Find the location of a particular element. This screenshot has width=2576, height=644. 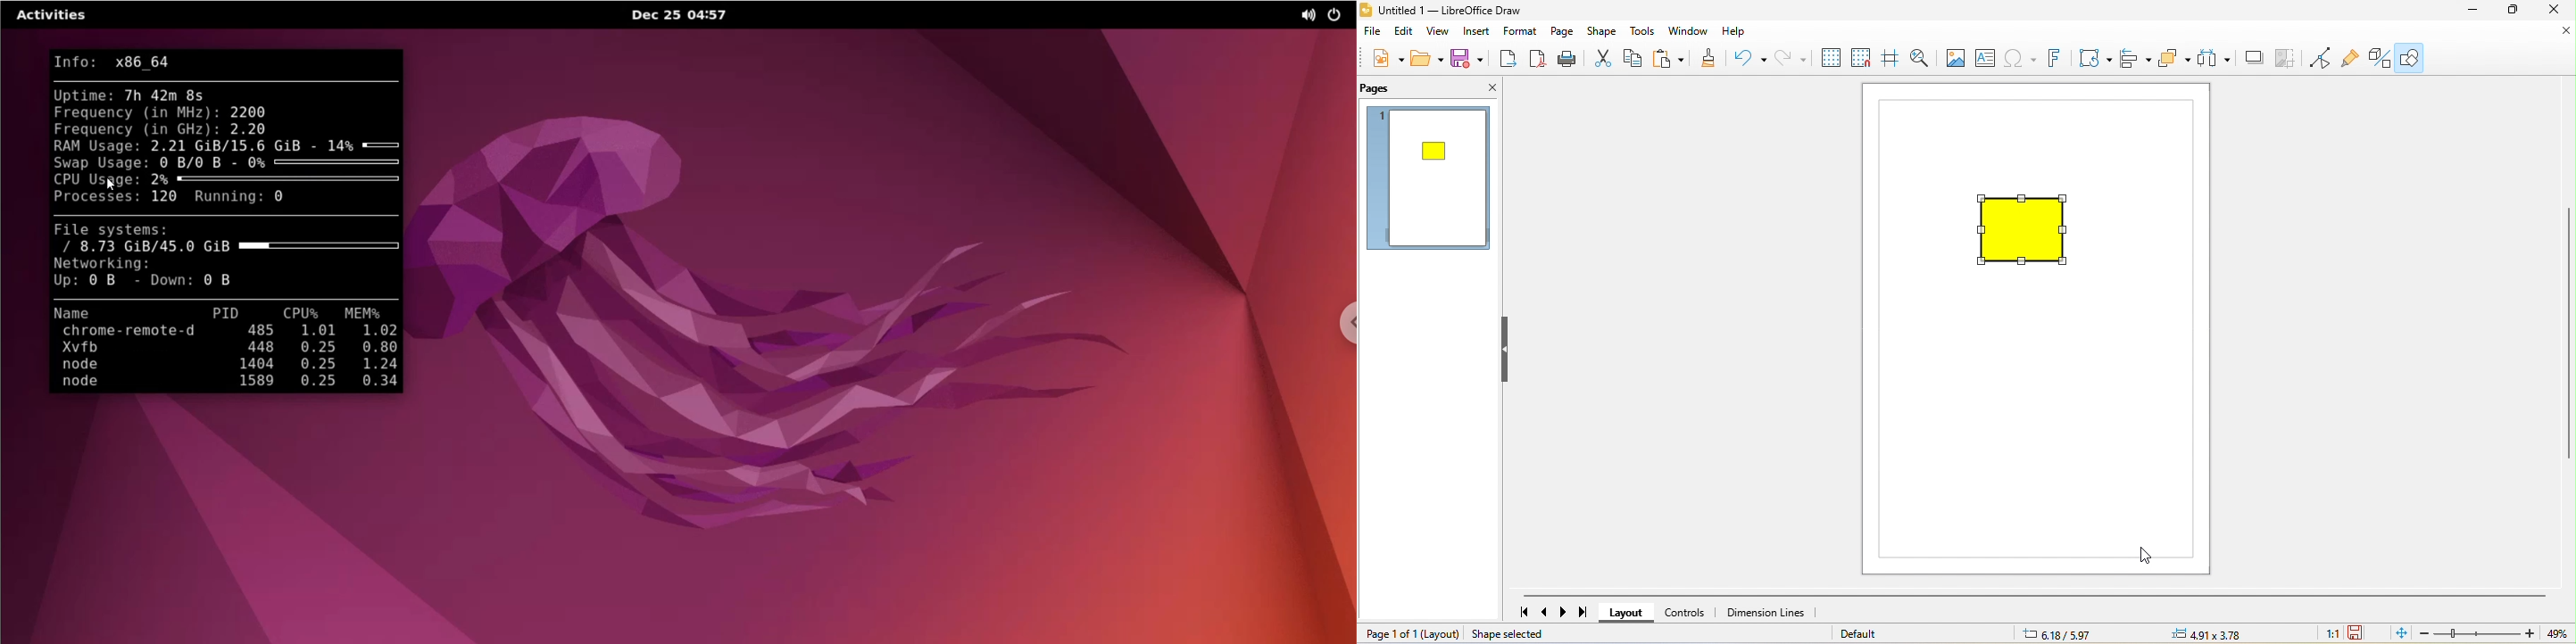

default is located at coordinates (1867, 634).